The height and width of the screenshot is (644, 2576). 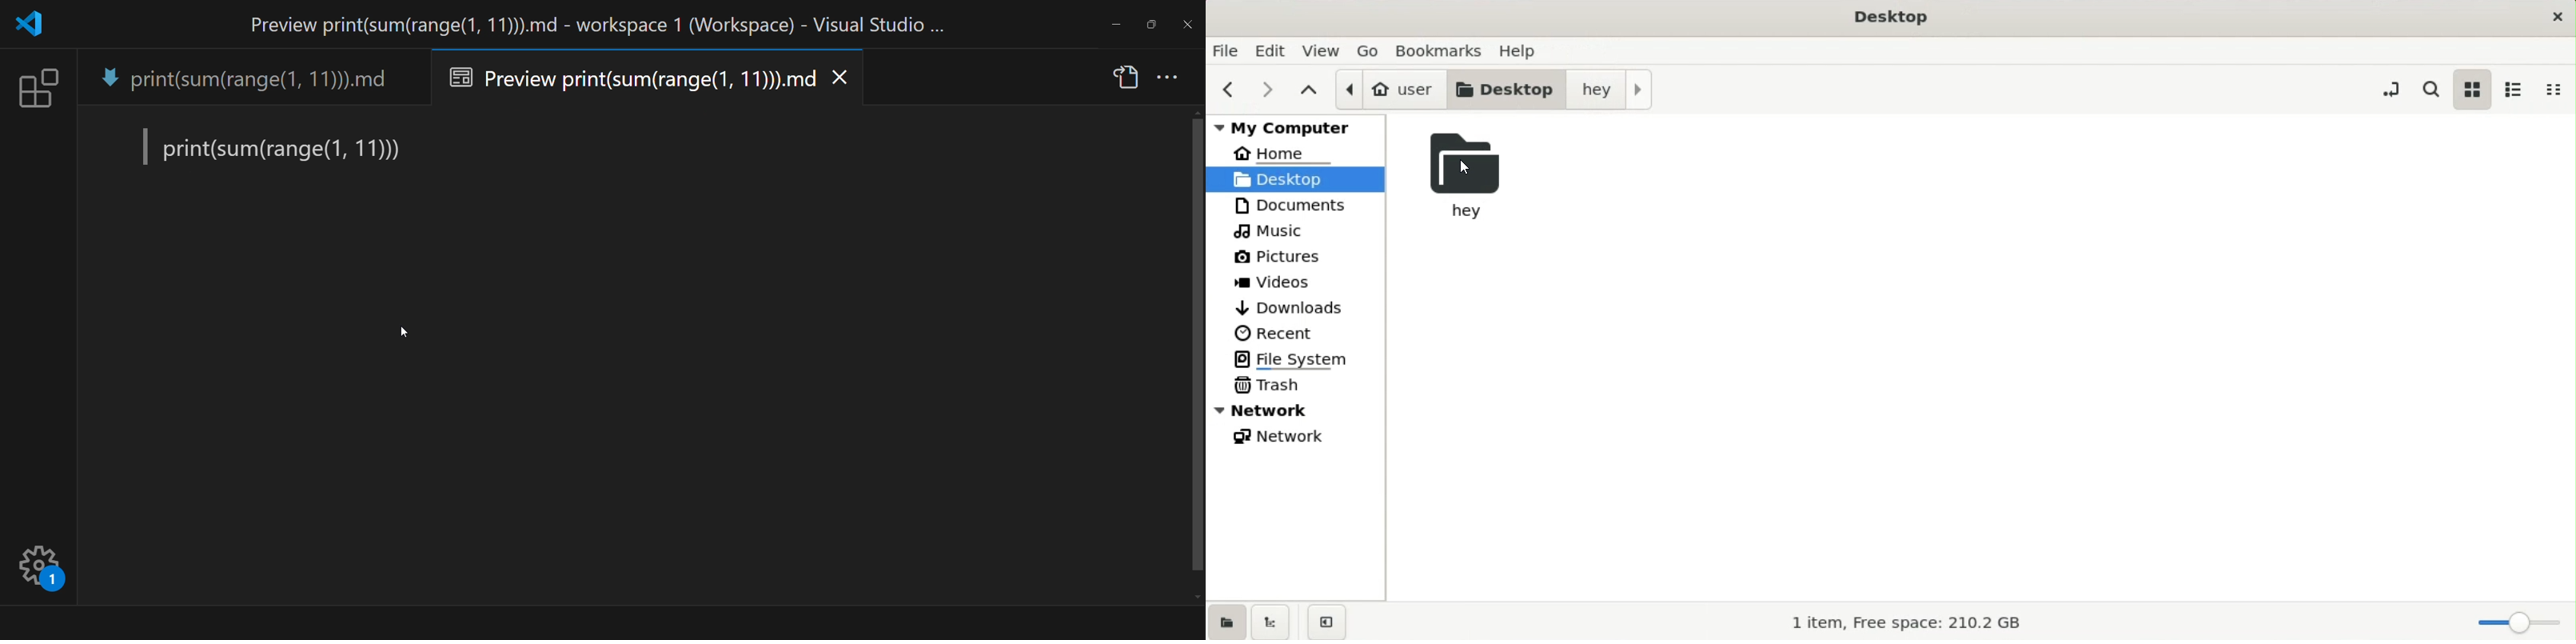 What do you see at coordinates (1152, 27) in the screenshot?
I see `maximize` at bounding box center [1152, 27].